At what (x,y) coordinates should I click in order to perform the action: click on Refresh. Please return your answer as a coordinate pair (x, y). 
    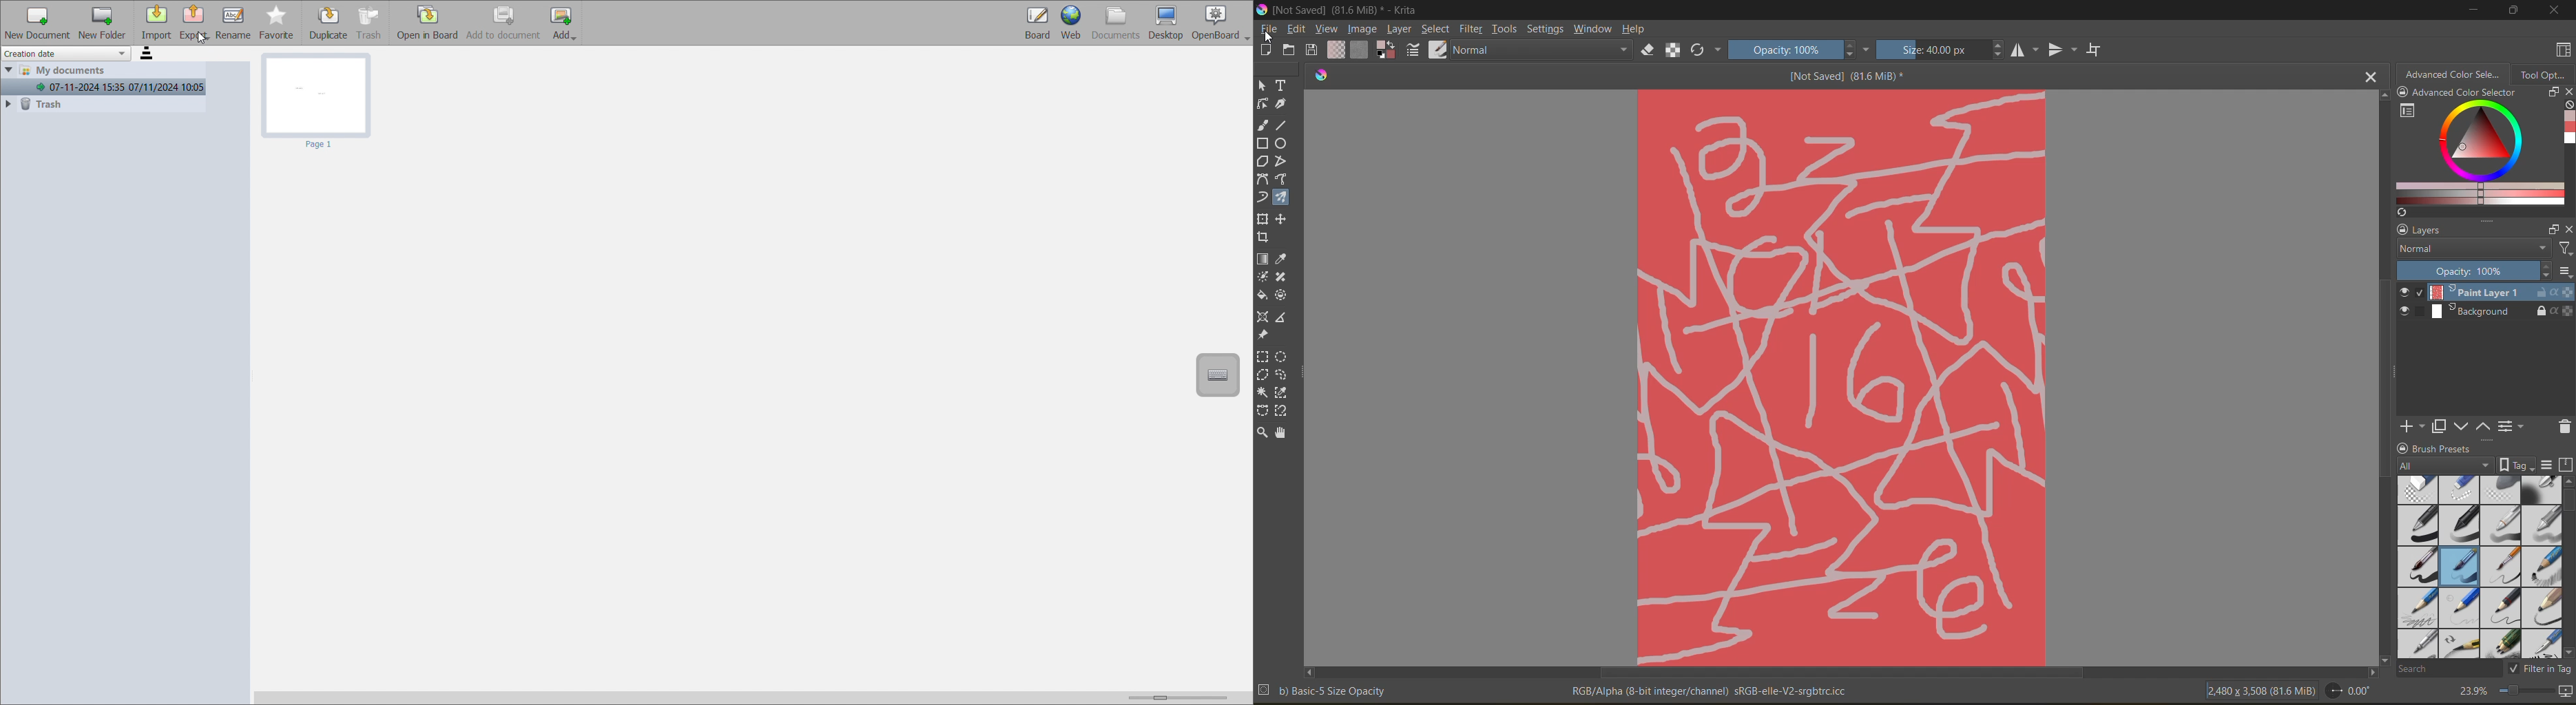
    Looking at the image, I should click on (2400, 212).